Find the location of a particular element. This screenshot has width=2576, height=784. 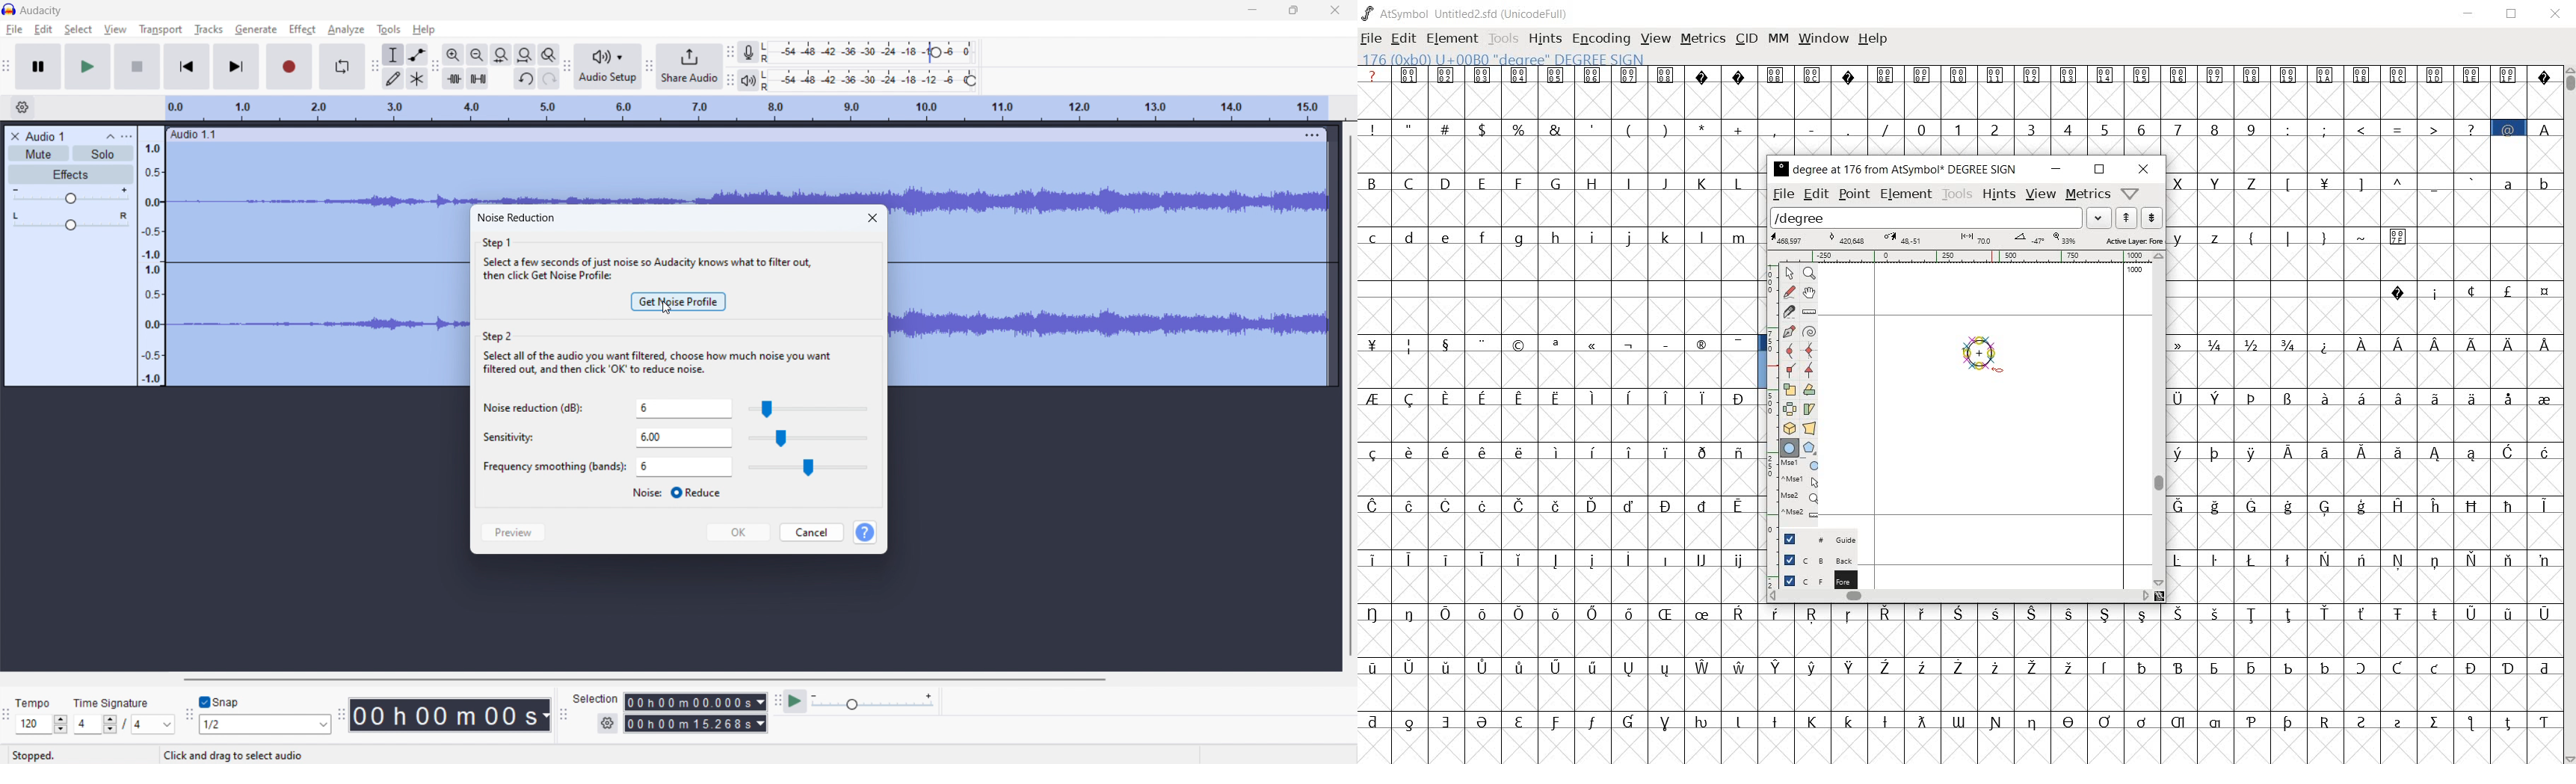

empty glyph slots is located at coordinates (2362, 209).